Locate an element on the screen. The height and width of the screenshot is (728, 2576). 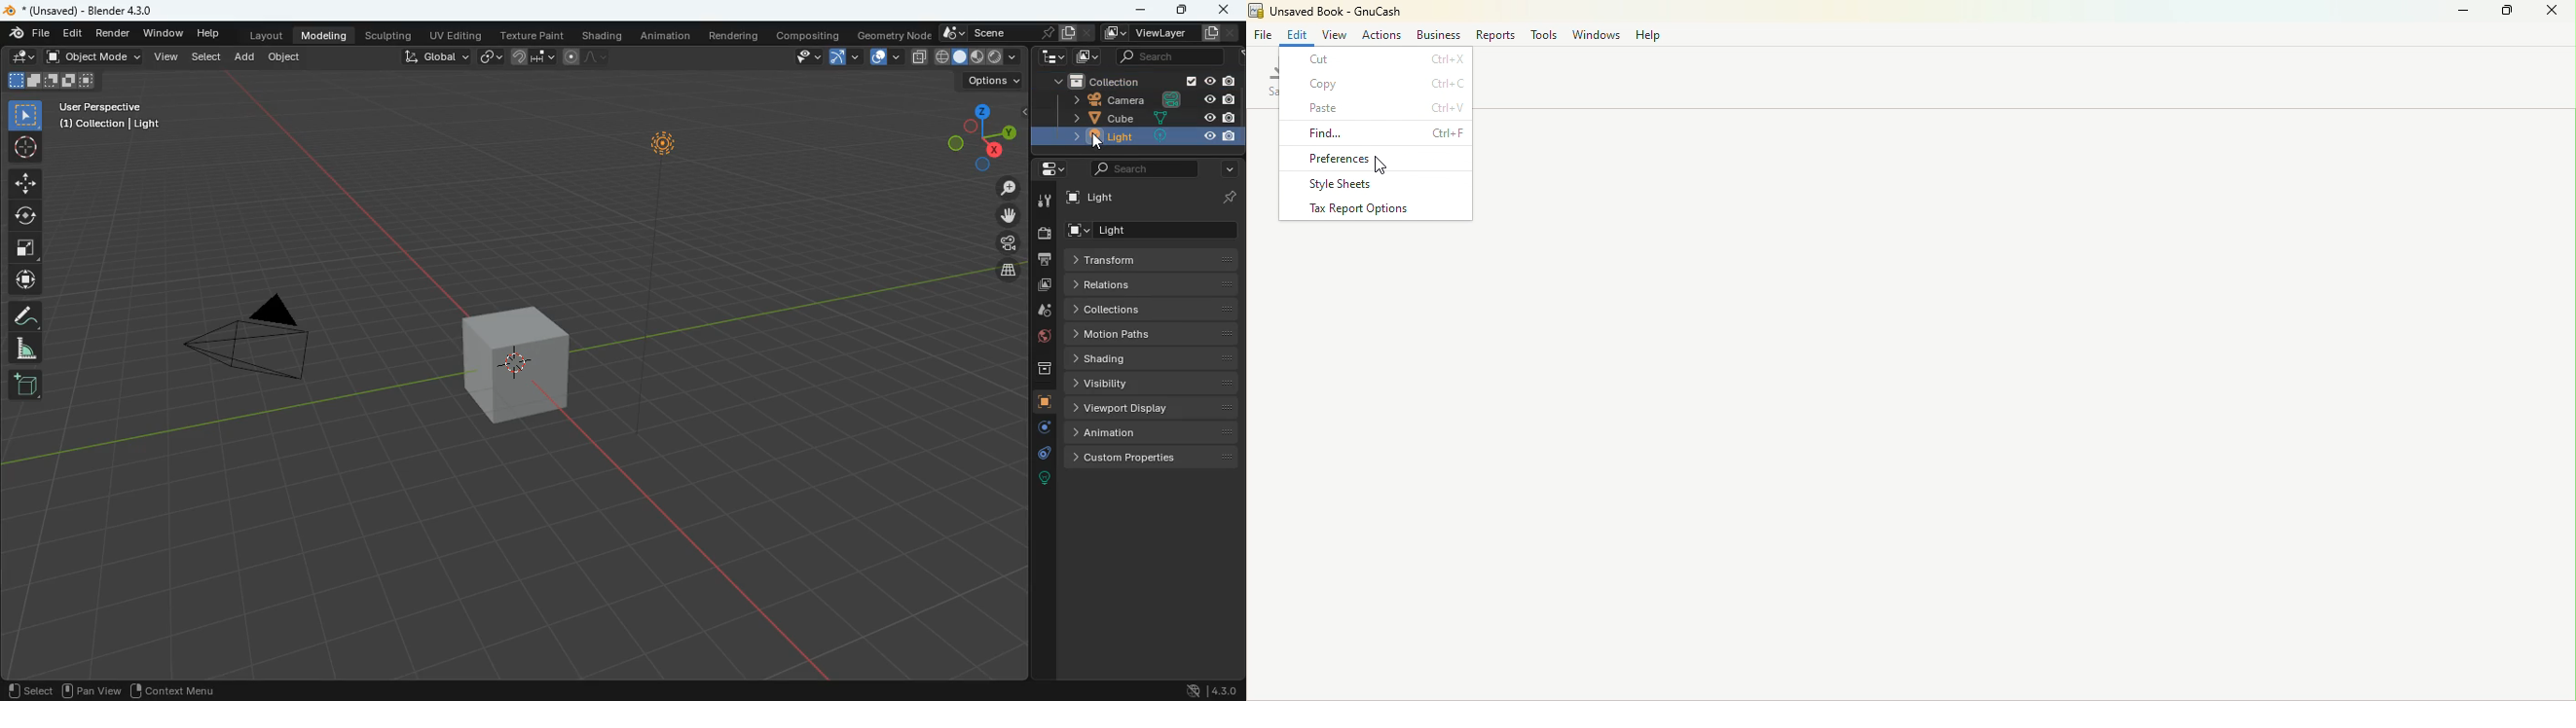
Context menu is located at coordinates (183, 690).